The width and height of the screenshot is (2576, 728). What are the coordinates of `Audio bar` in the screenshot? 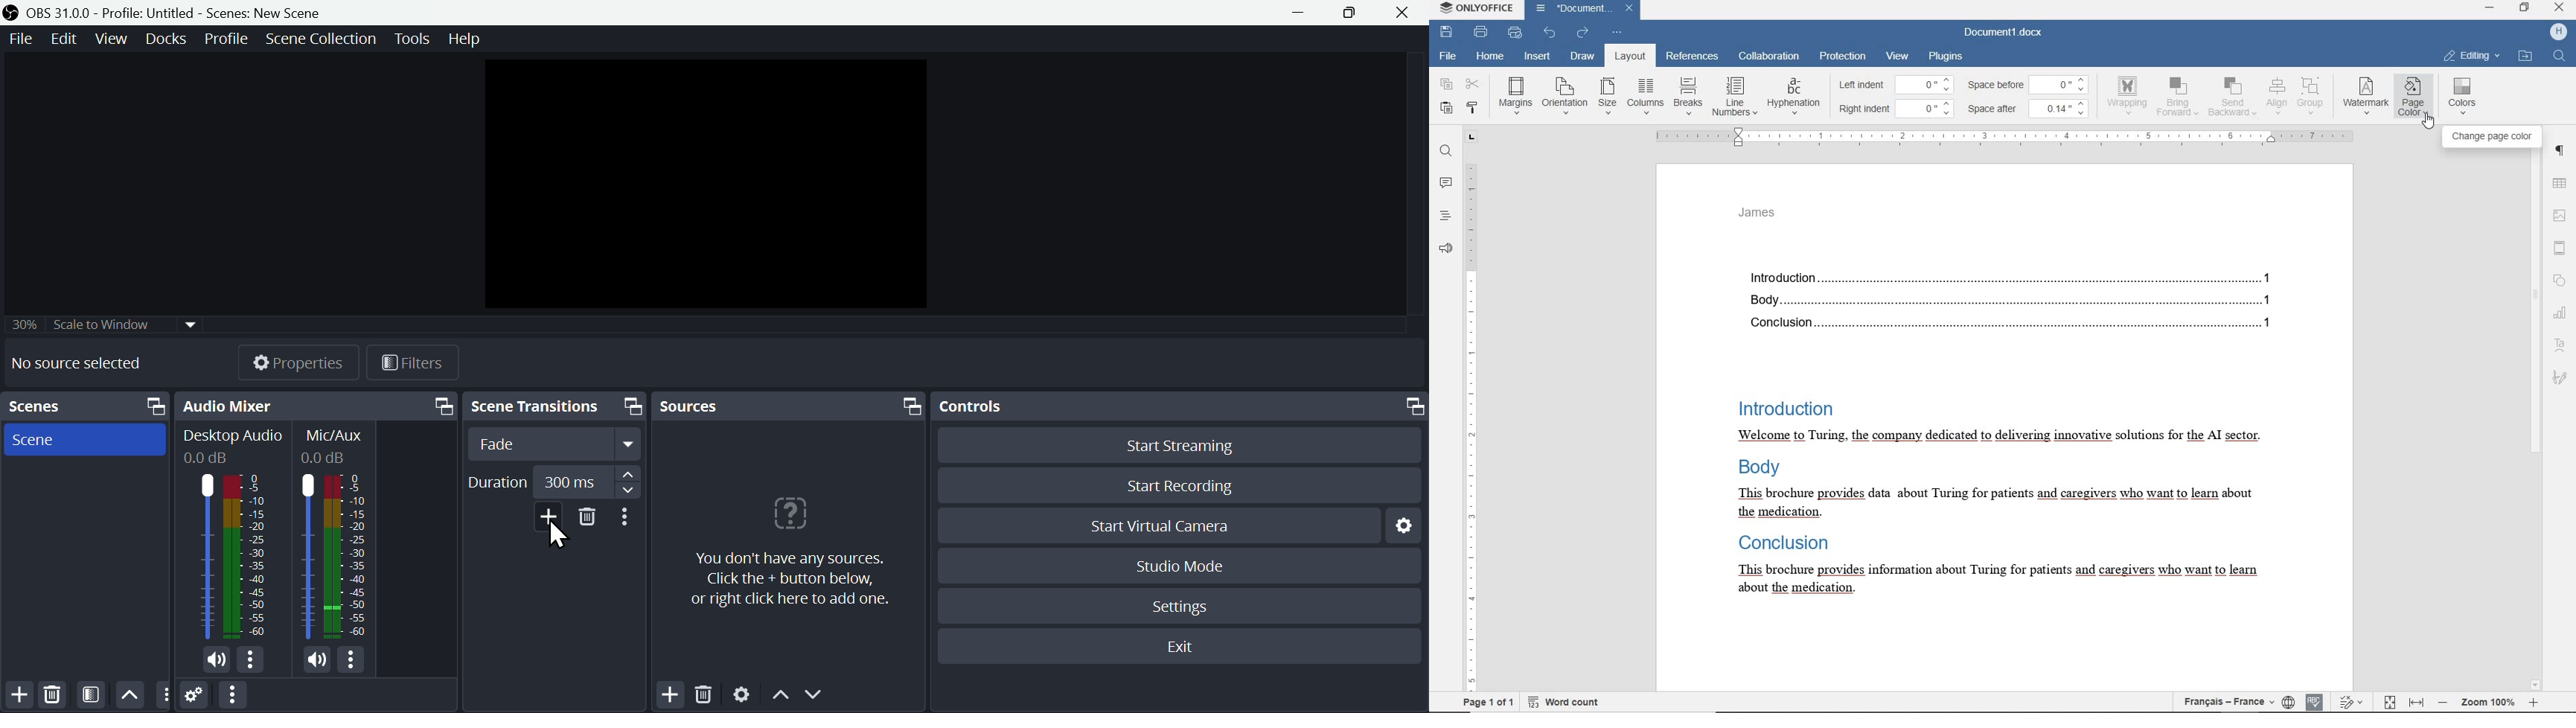 It's located at (334, 559).